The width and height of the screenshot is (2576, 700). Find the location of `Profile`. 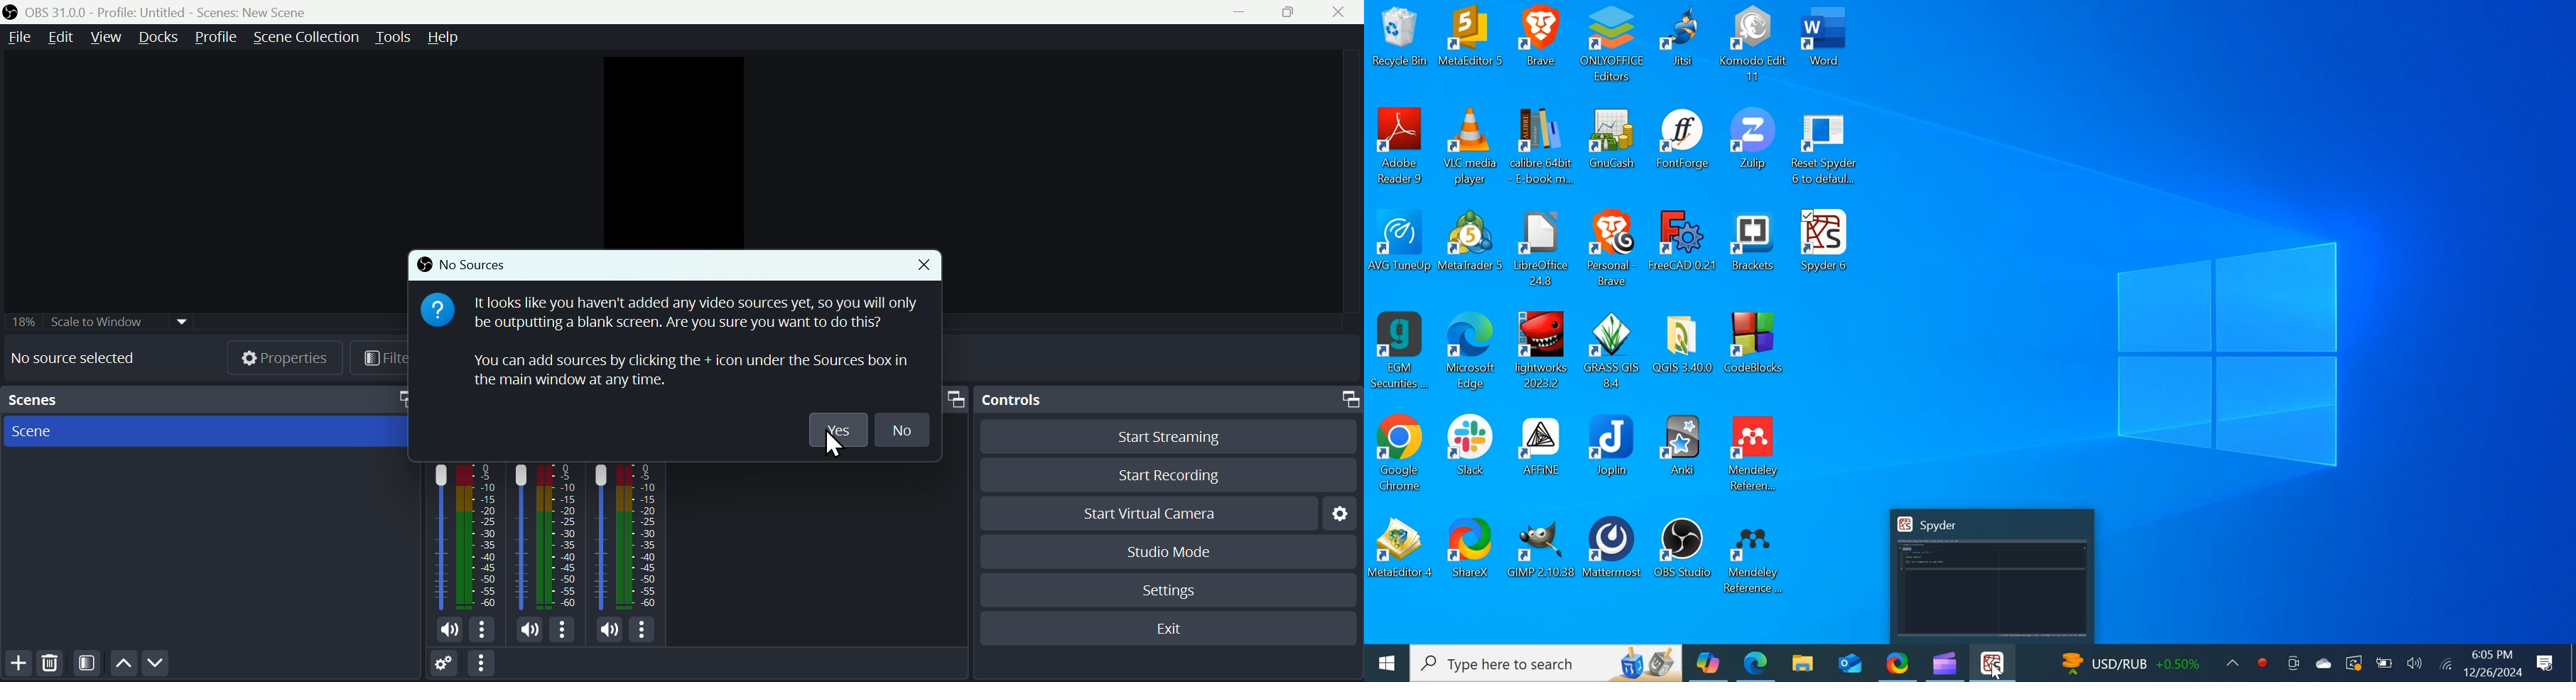

Profile is located at coordinates (220, 36).